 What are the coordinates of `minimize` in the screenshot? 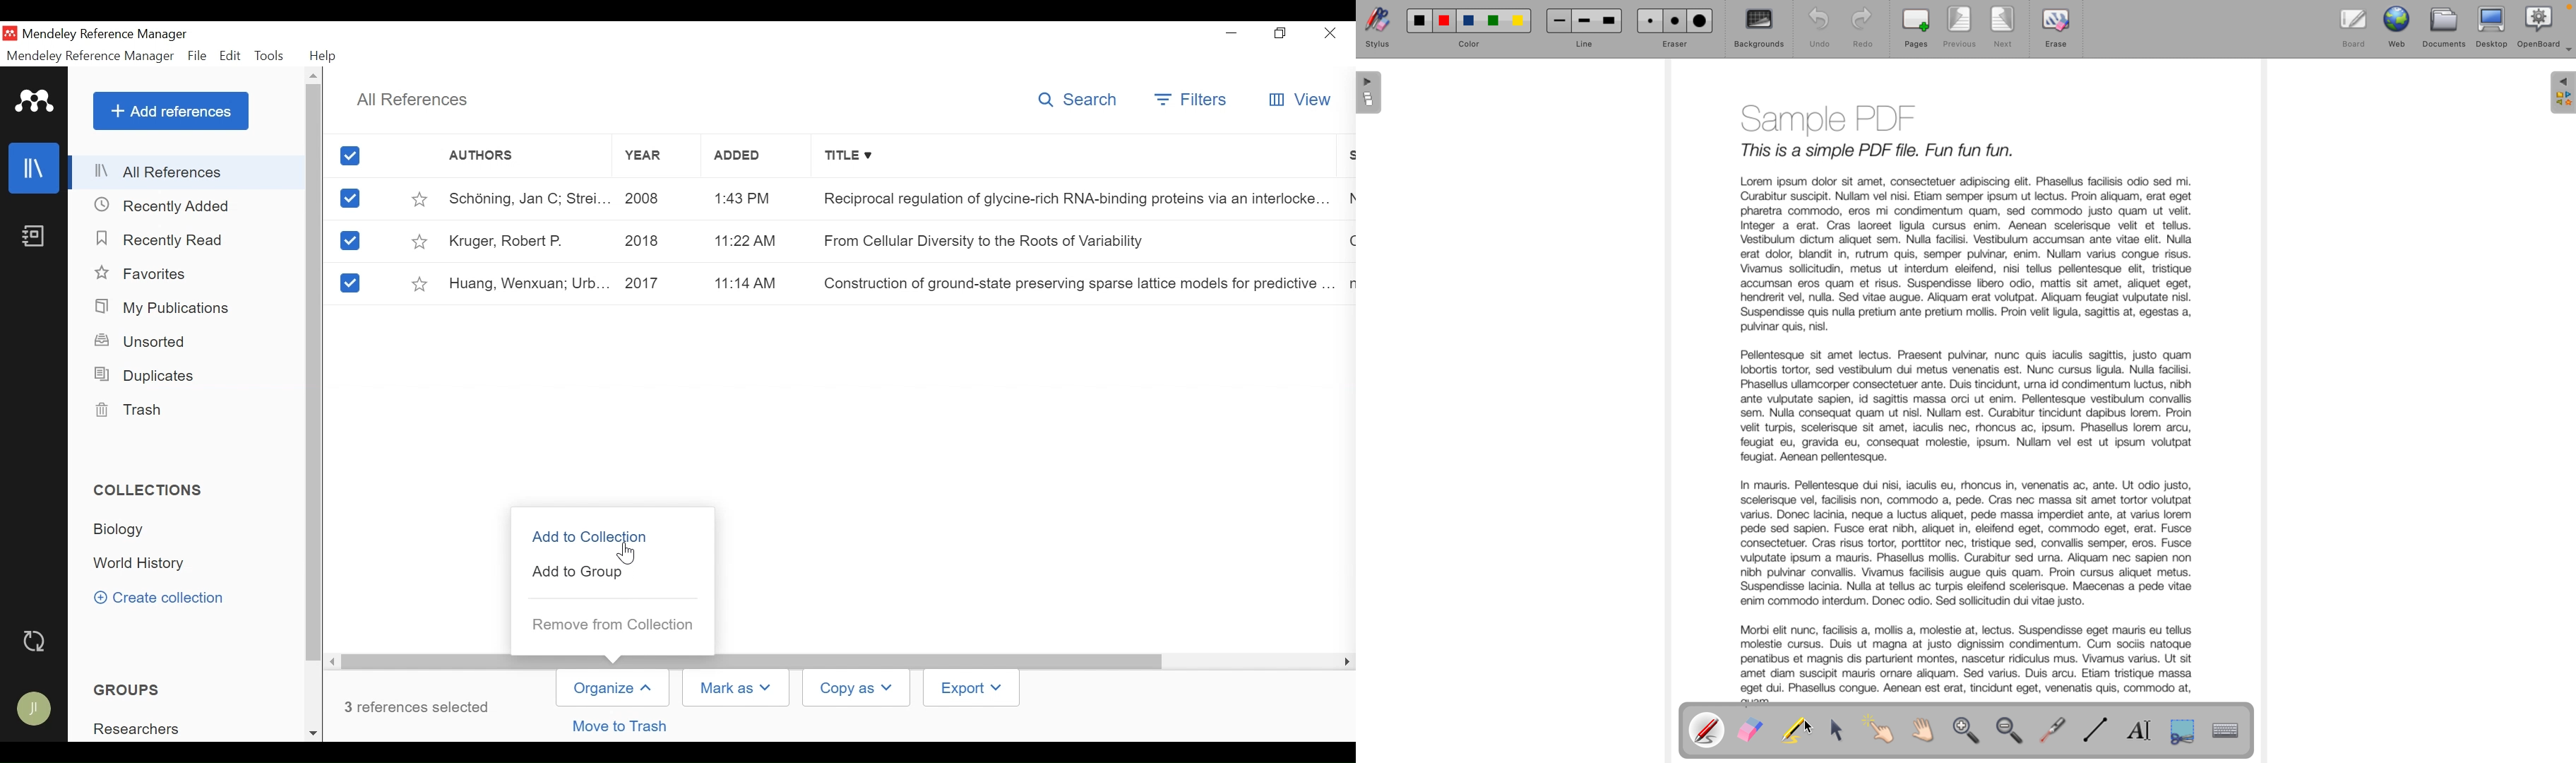 It's located at (1232, 32).